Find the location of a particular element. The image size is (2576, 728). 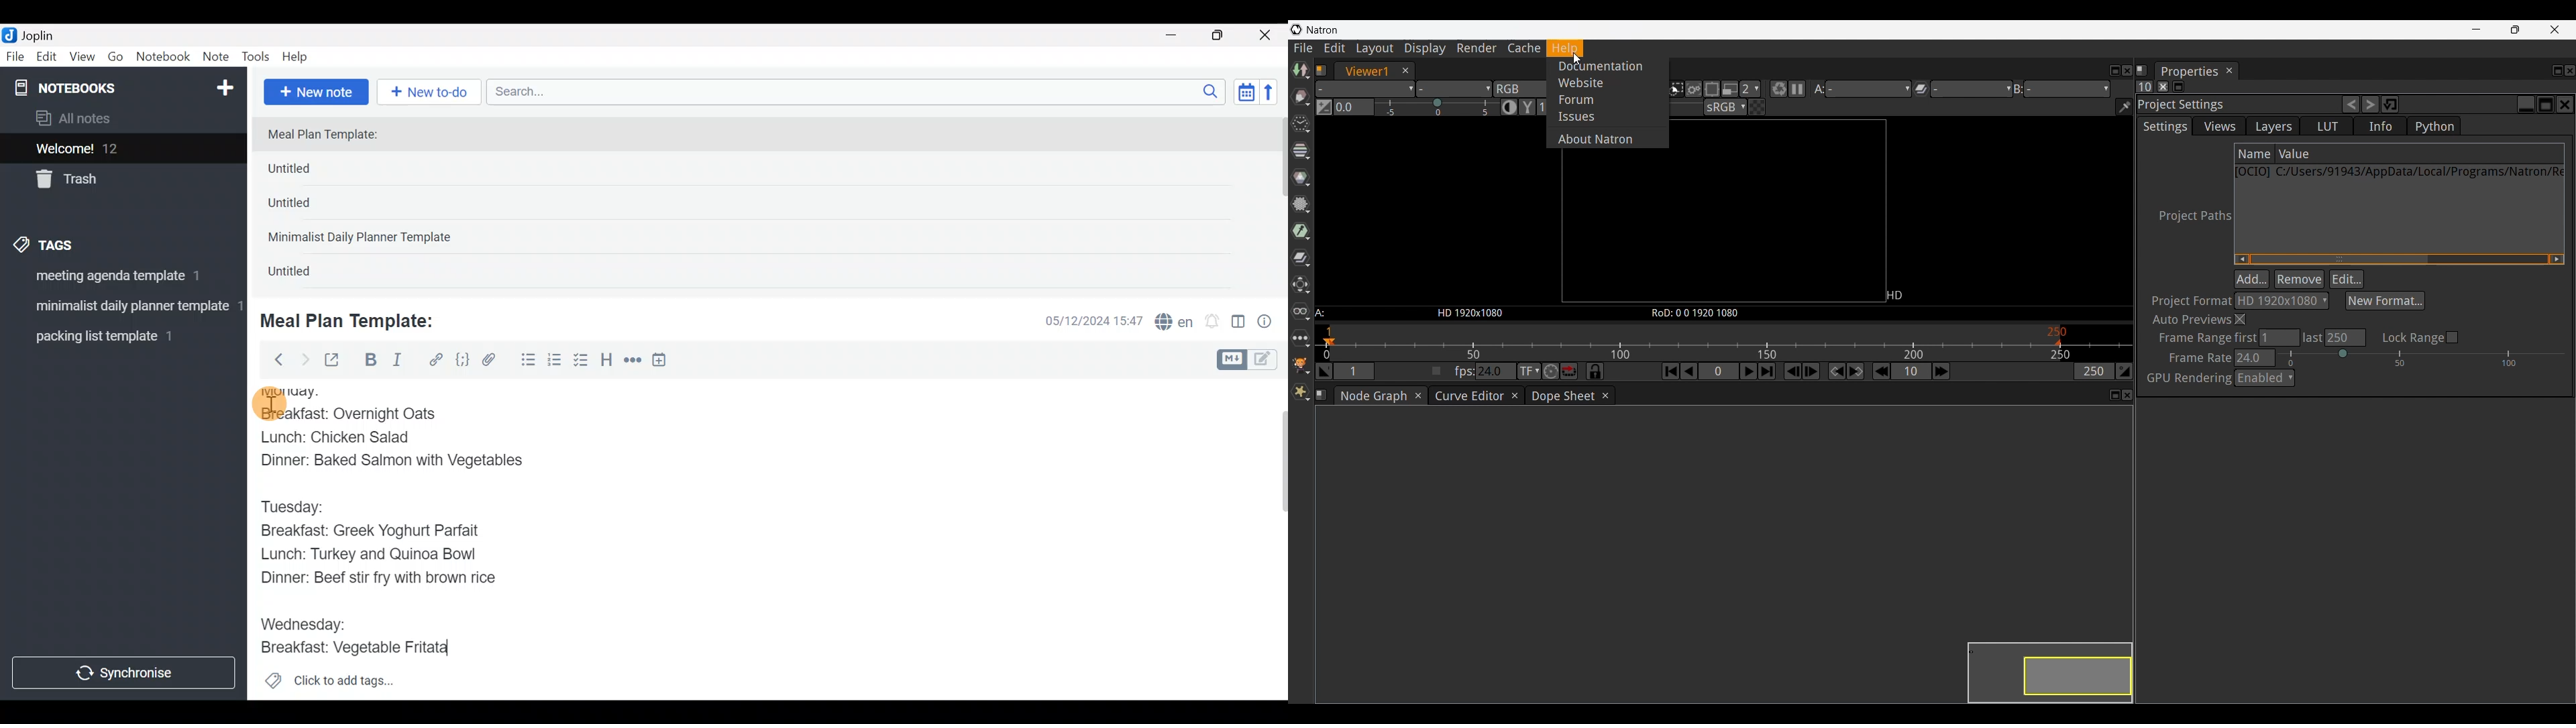

Wednesday: is located at coordinates (311, 619).